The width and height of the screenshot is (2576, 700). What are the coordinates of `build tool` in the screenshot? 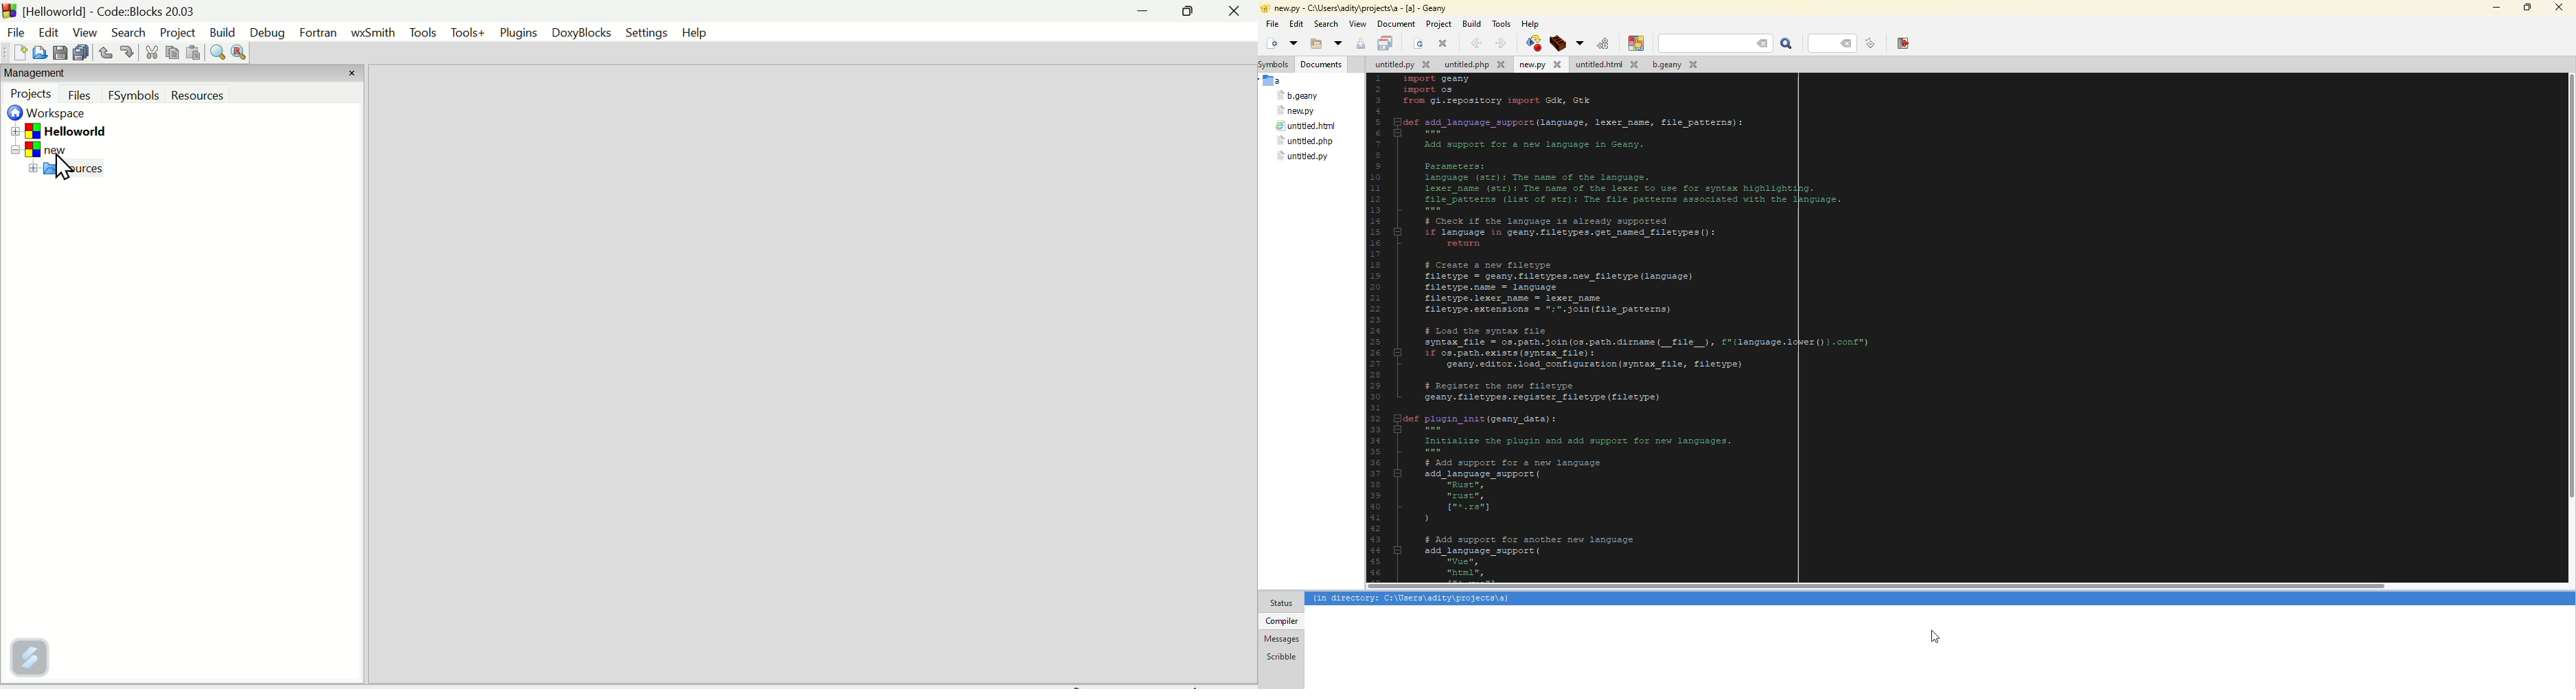 It's located at (1580, 43).